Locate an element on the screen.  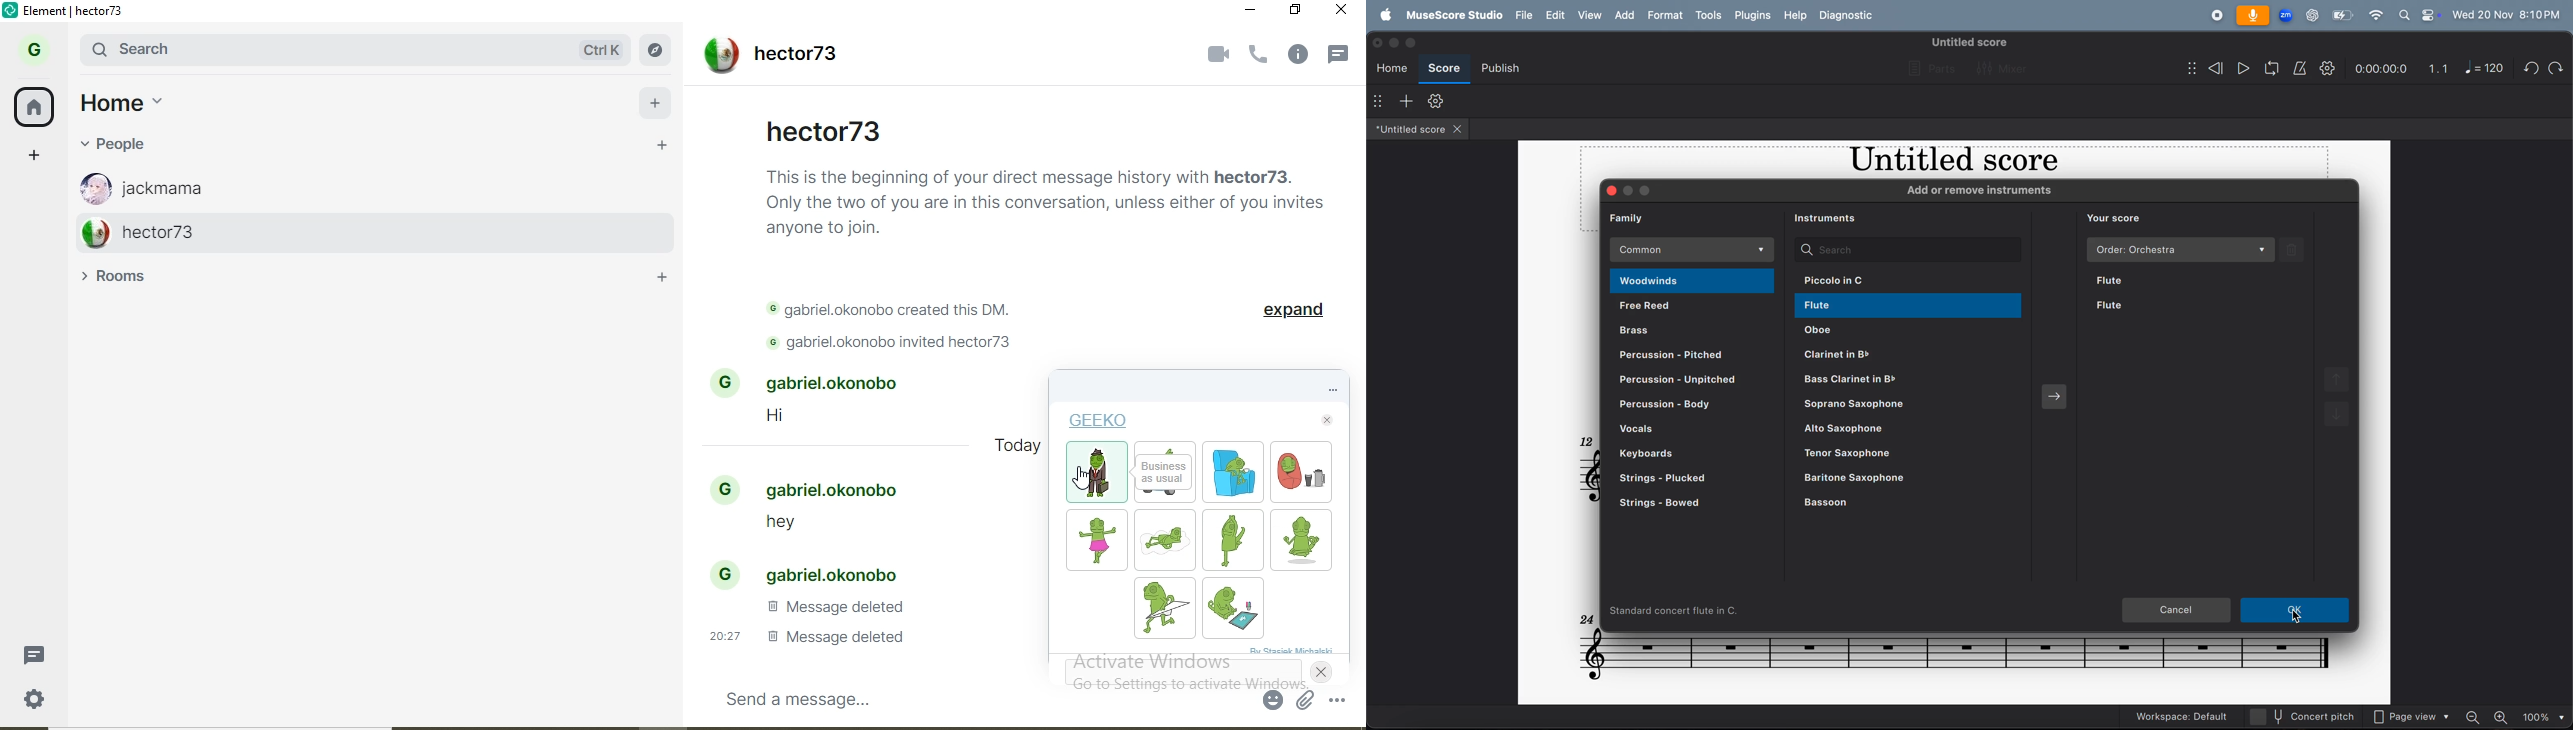
notifications is located at coordinates (1343, 57).